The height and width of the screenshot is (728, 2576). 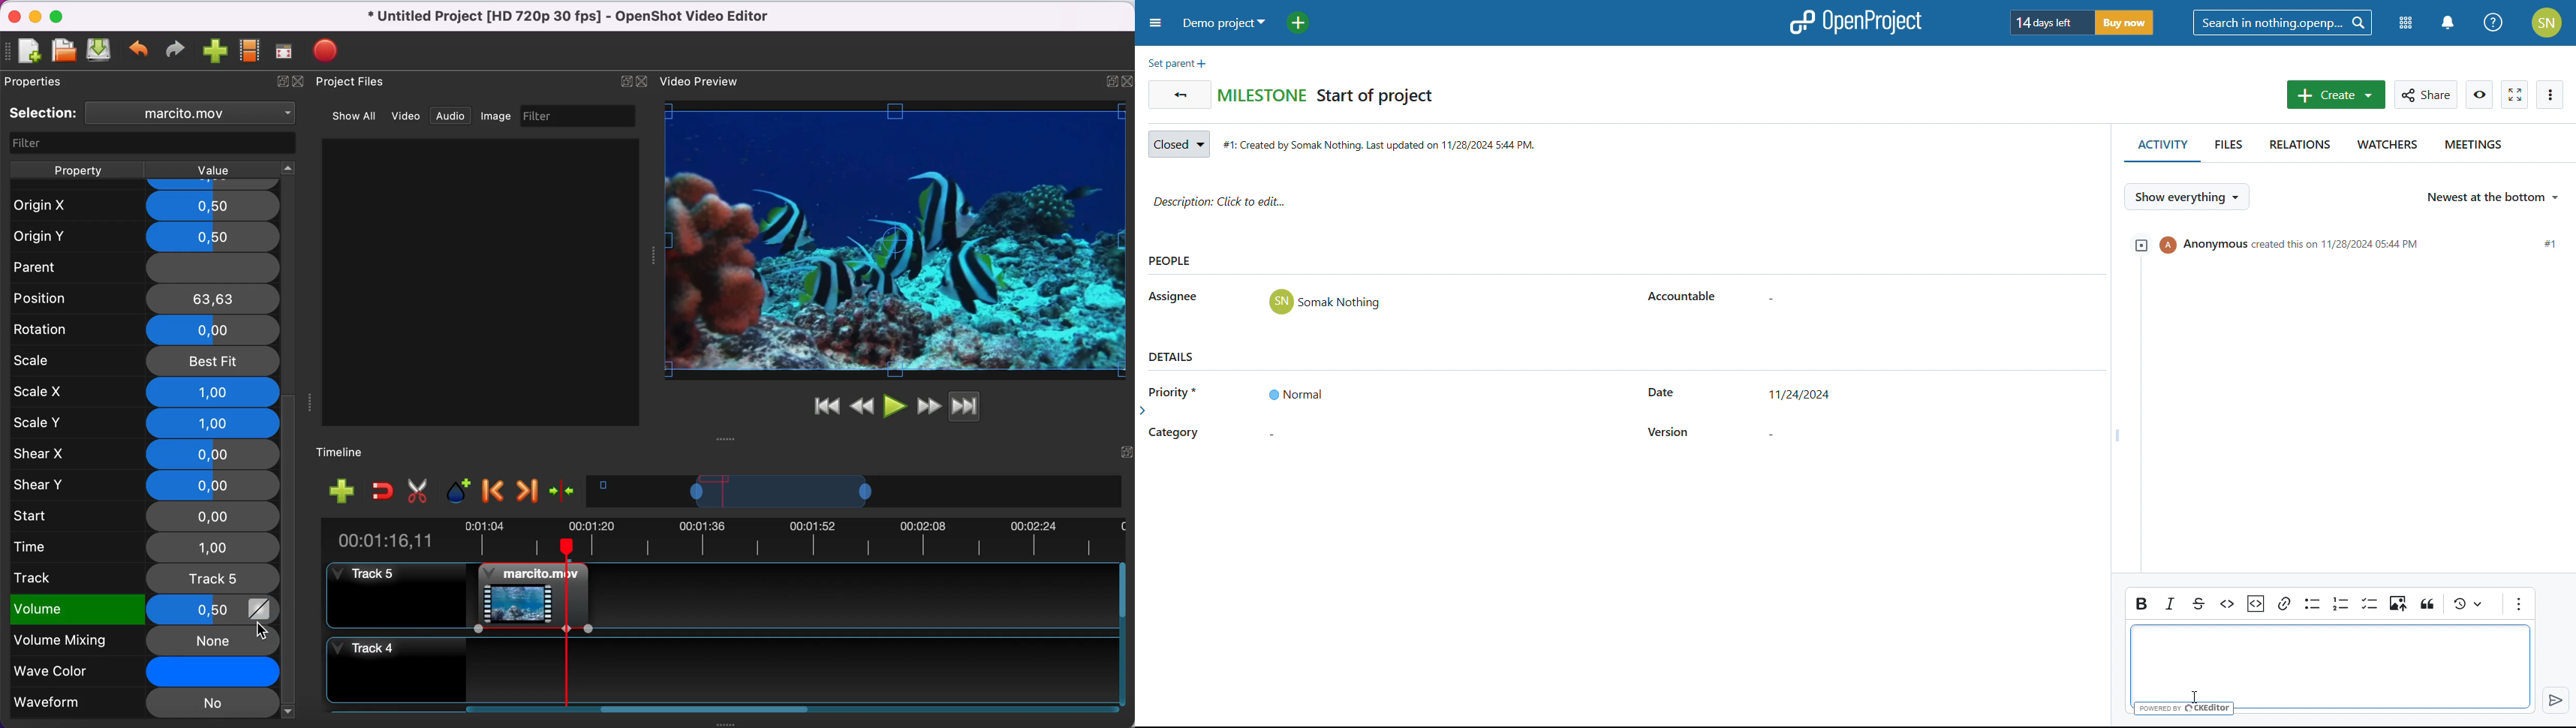 What do you see at coordinates (896, 241) in the screenshot?
I see `video preview` at bounding box center [896, 241].